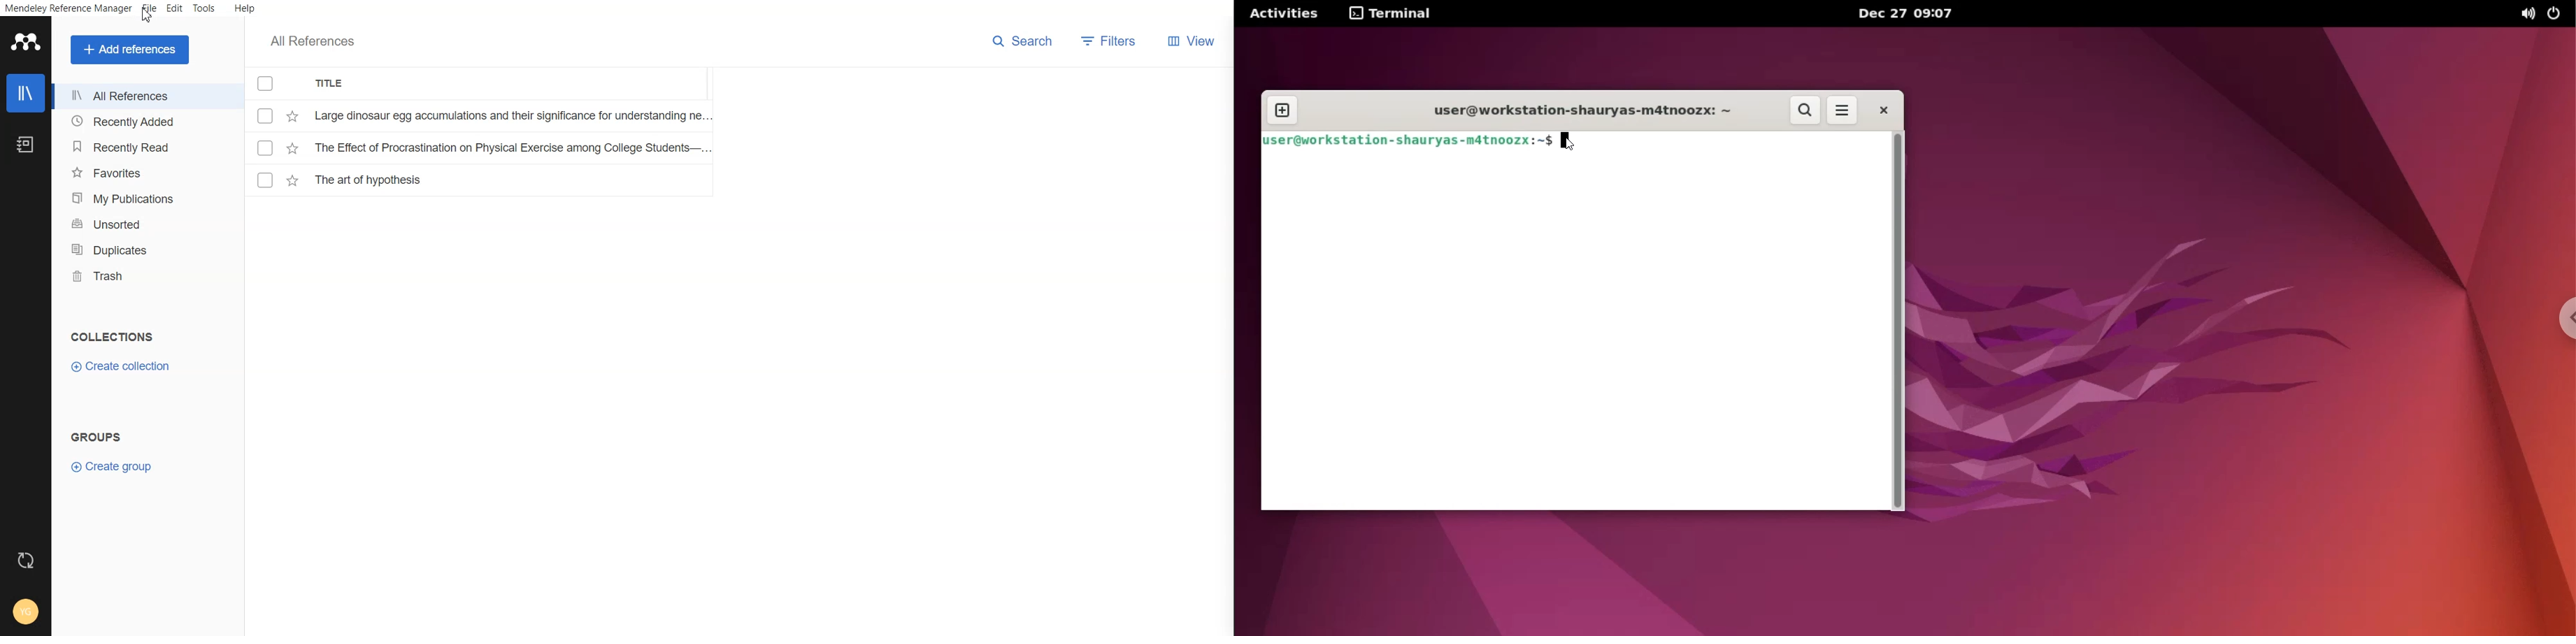  I want to click on File, so click(150, 8).